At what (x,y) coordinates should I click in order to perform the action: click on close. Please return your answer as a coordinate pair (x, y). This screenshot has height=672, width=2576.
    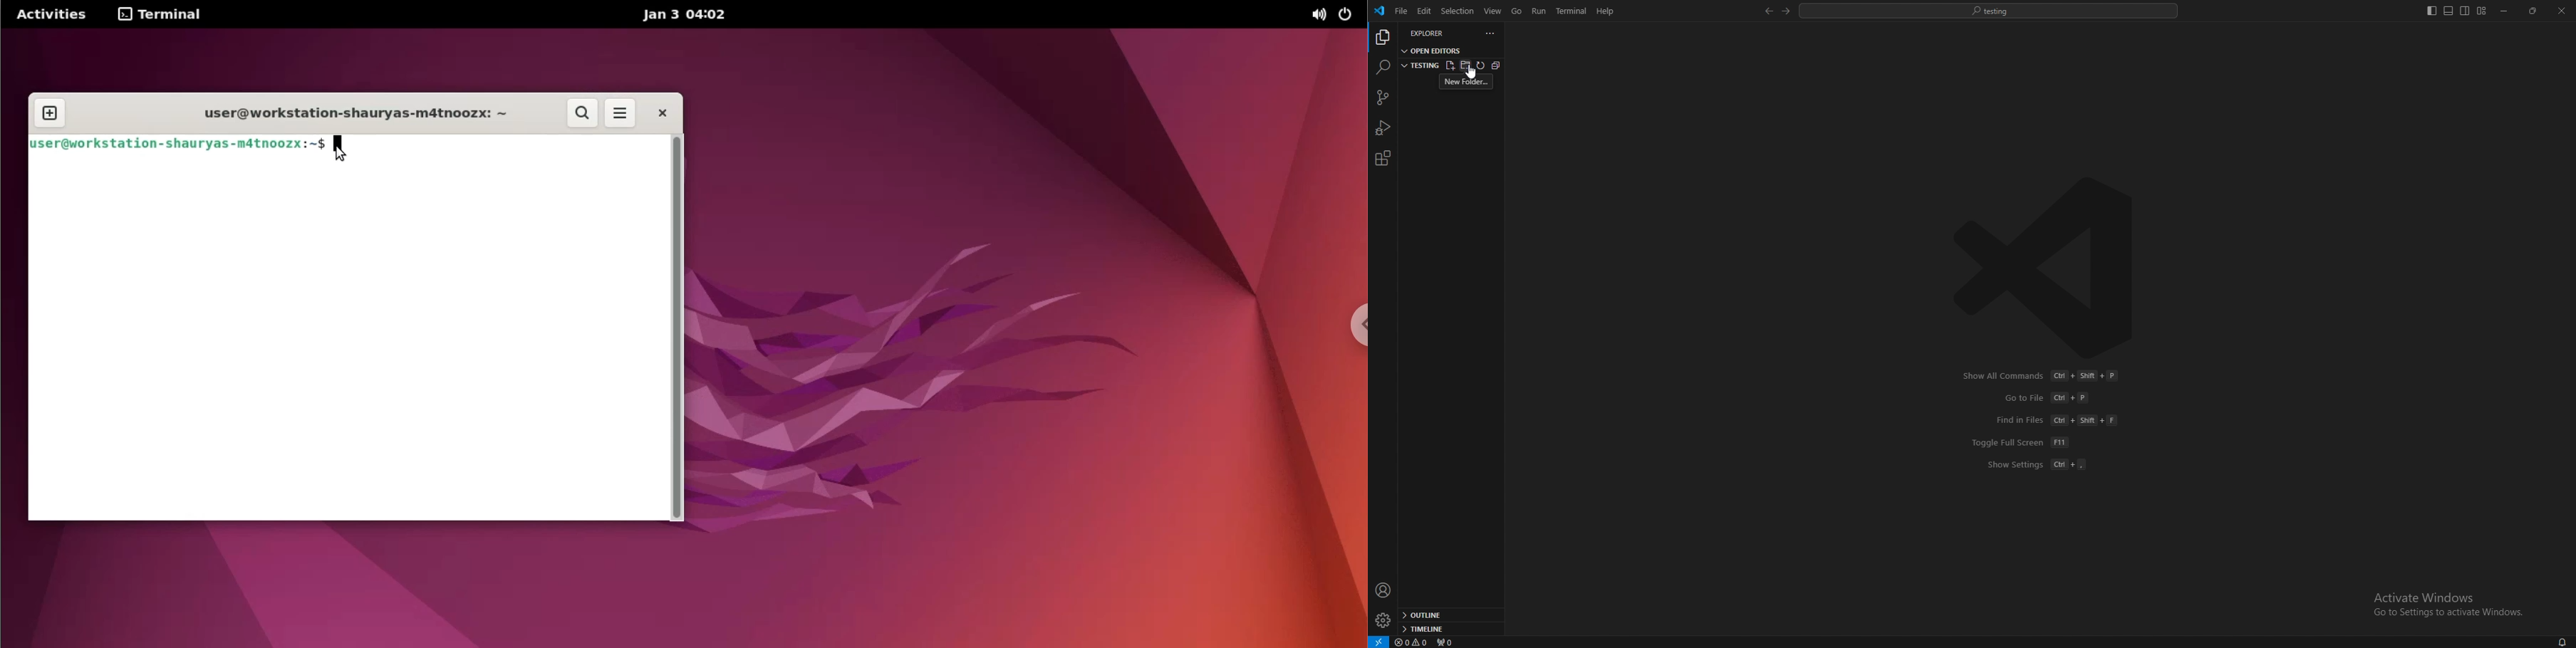
    Looking at the image, I should click on (664, 113).